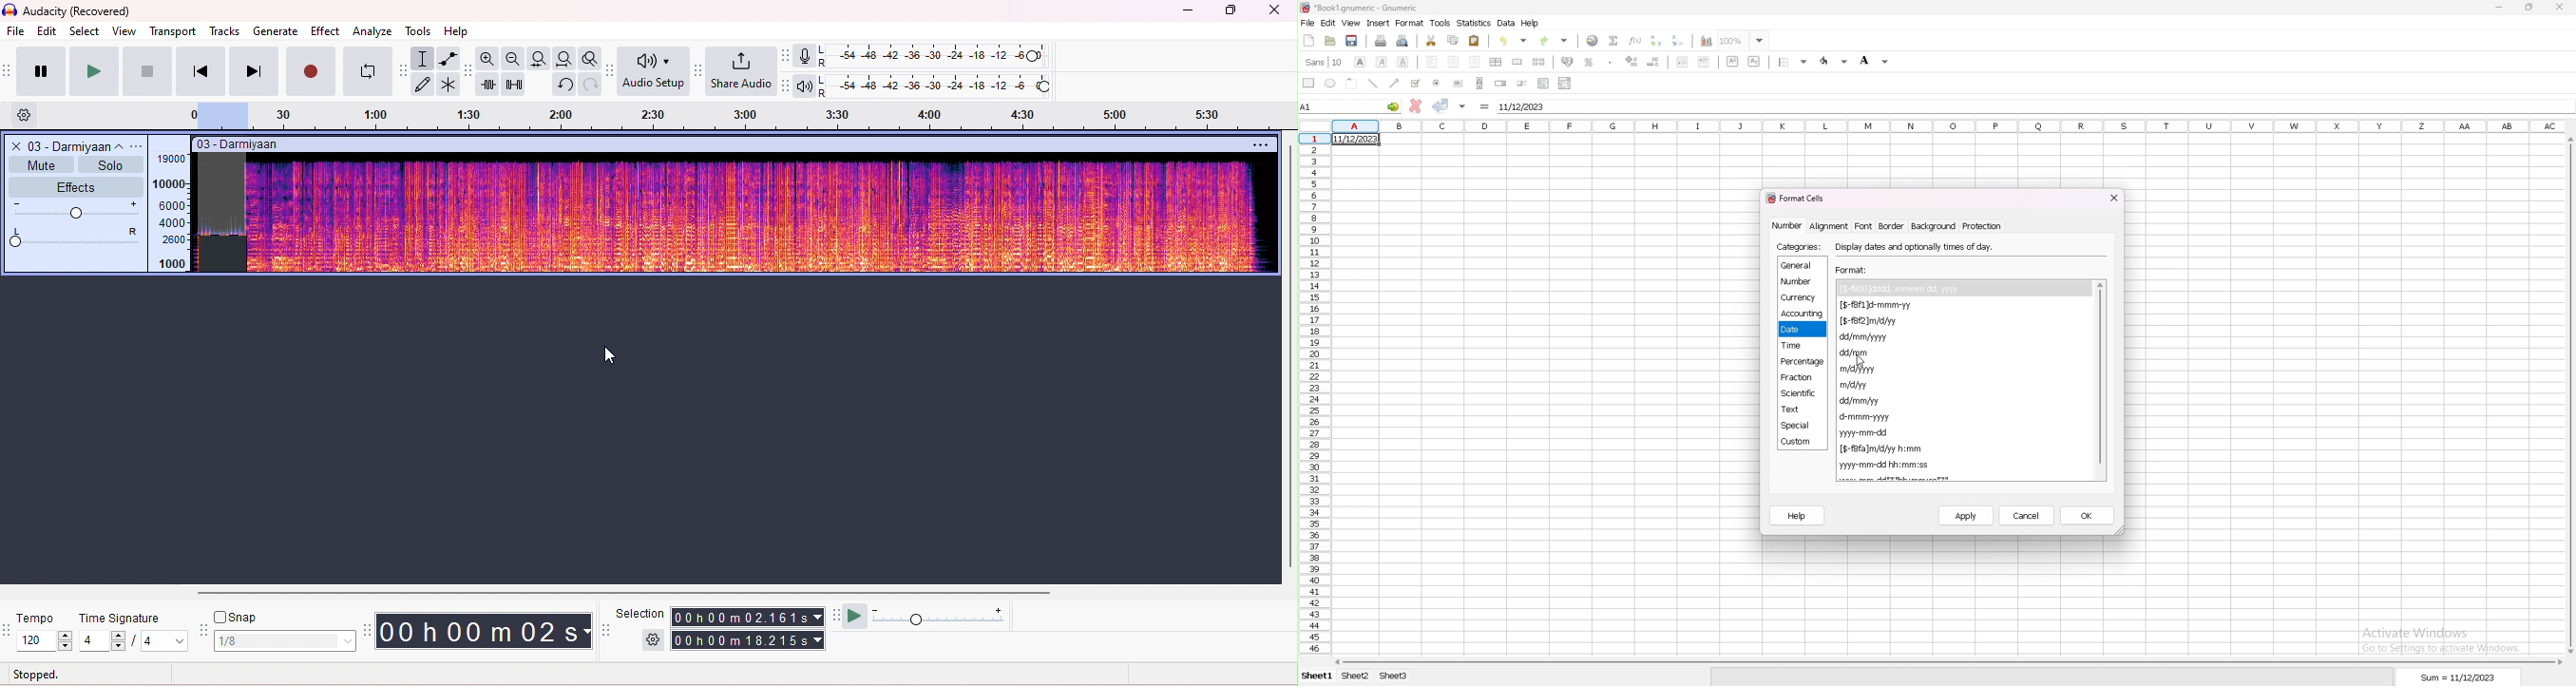  I want to click on yyyy-mm-dd hh:mm:ss, so click(1886, 465).